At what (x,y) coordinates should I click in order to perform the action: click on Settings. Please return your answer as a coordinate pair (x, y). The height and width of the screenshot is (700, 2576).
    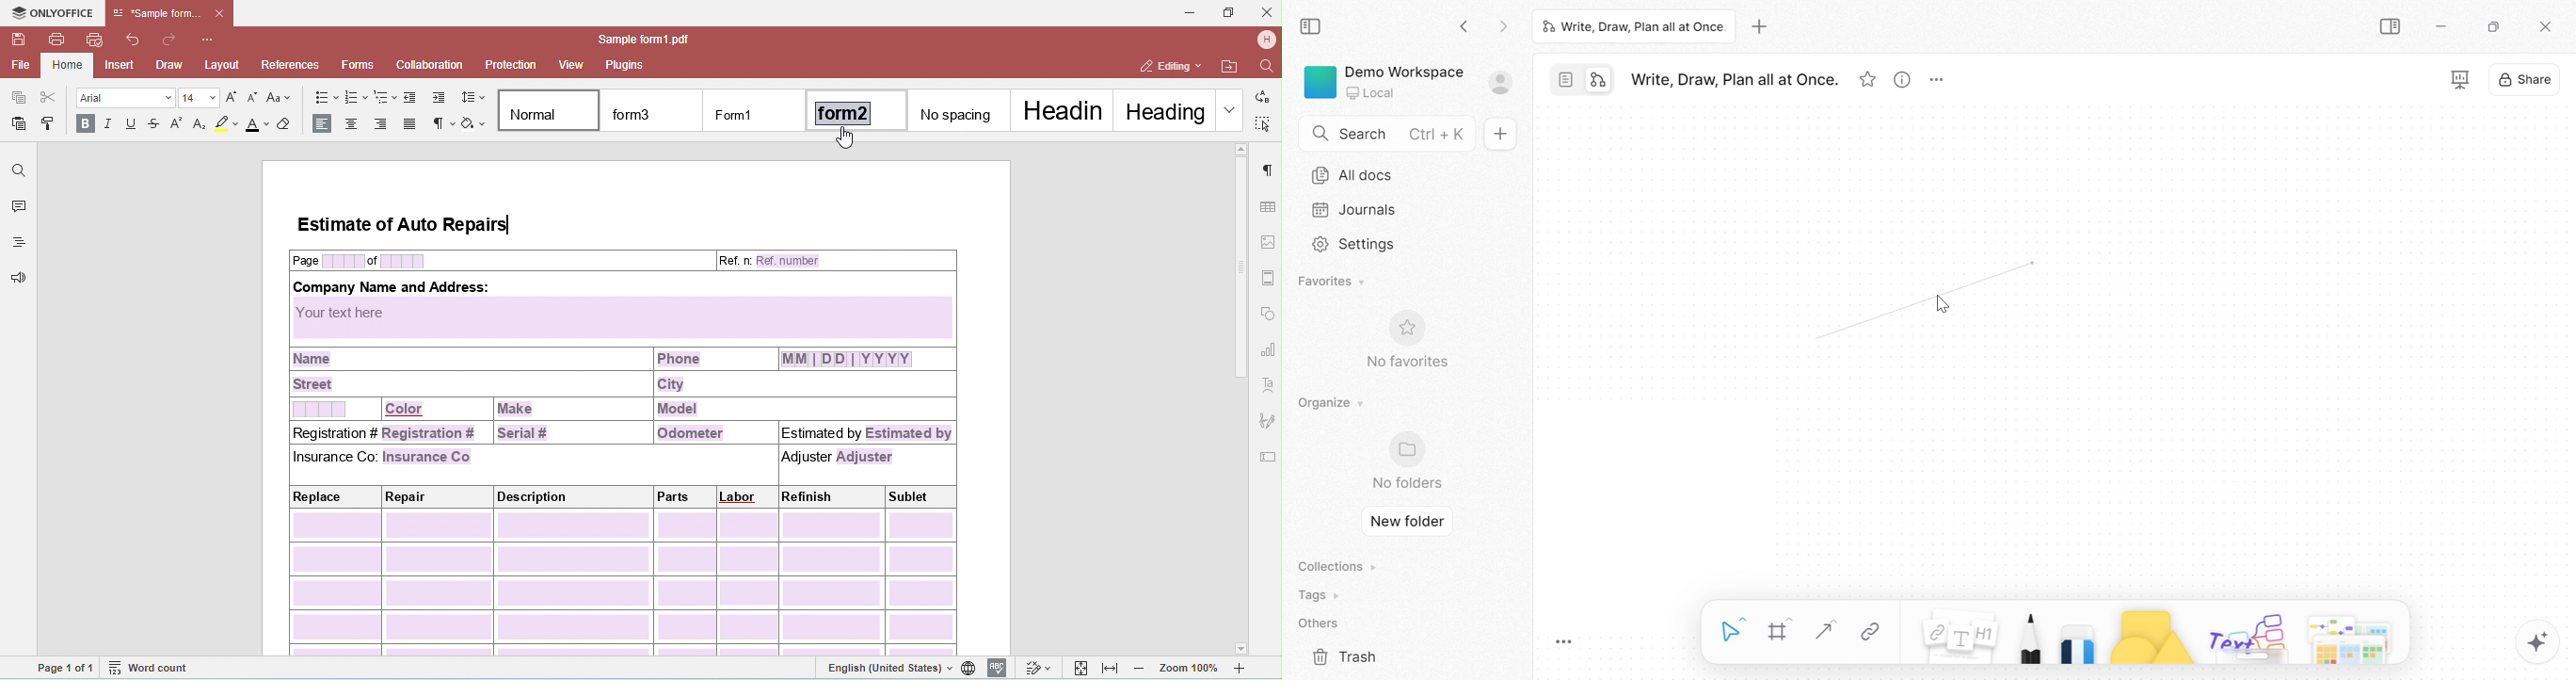
    Looking at the image, I should click on (1355, 244).